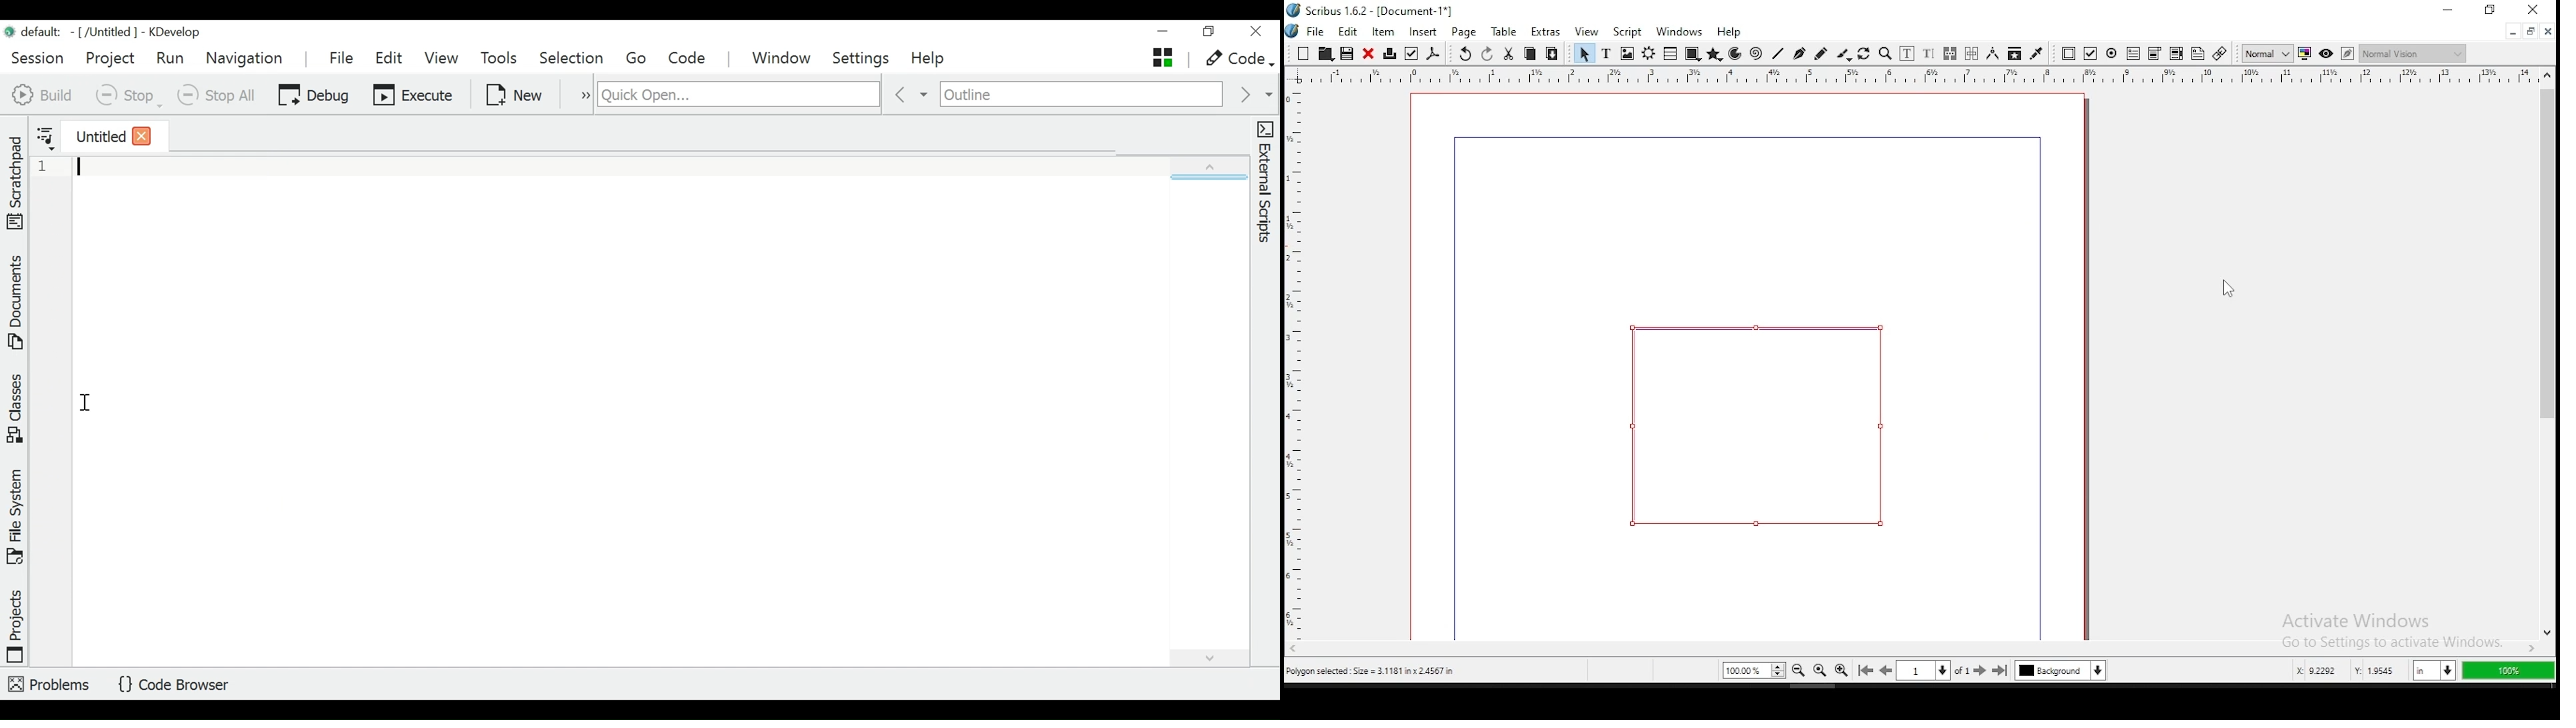 This screenshot has height=728, width=2576. What do you see at coordinates (1162, 32) in the screenshot?
I see `minimize` at bounding box center [1162, 32].